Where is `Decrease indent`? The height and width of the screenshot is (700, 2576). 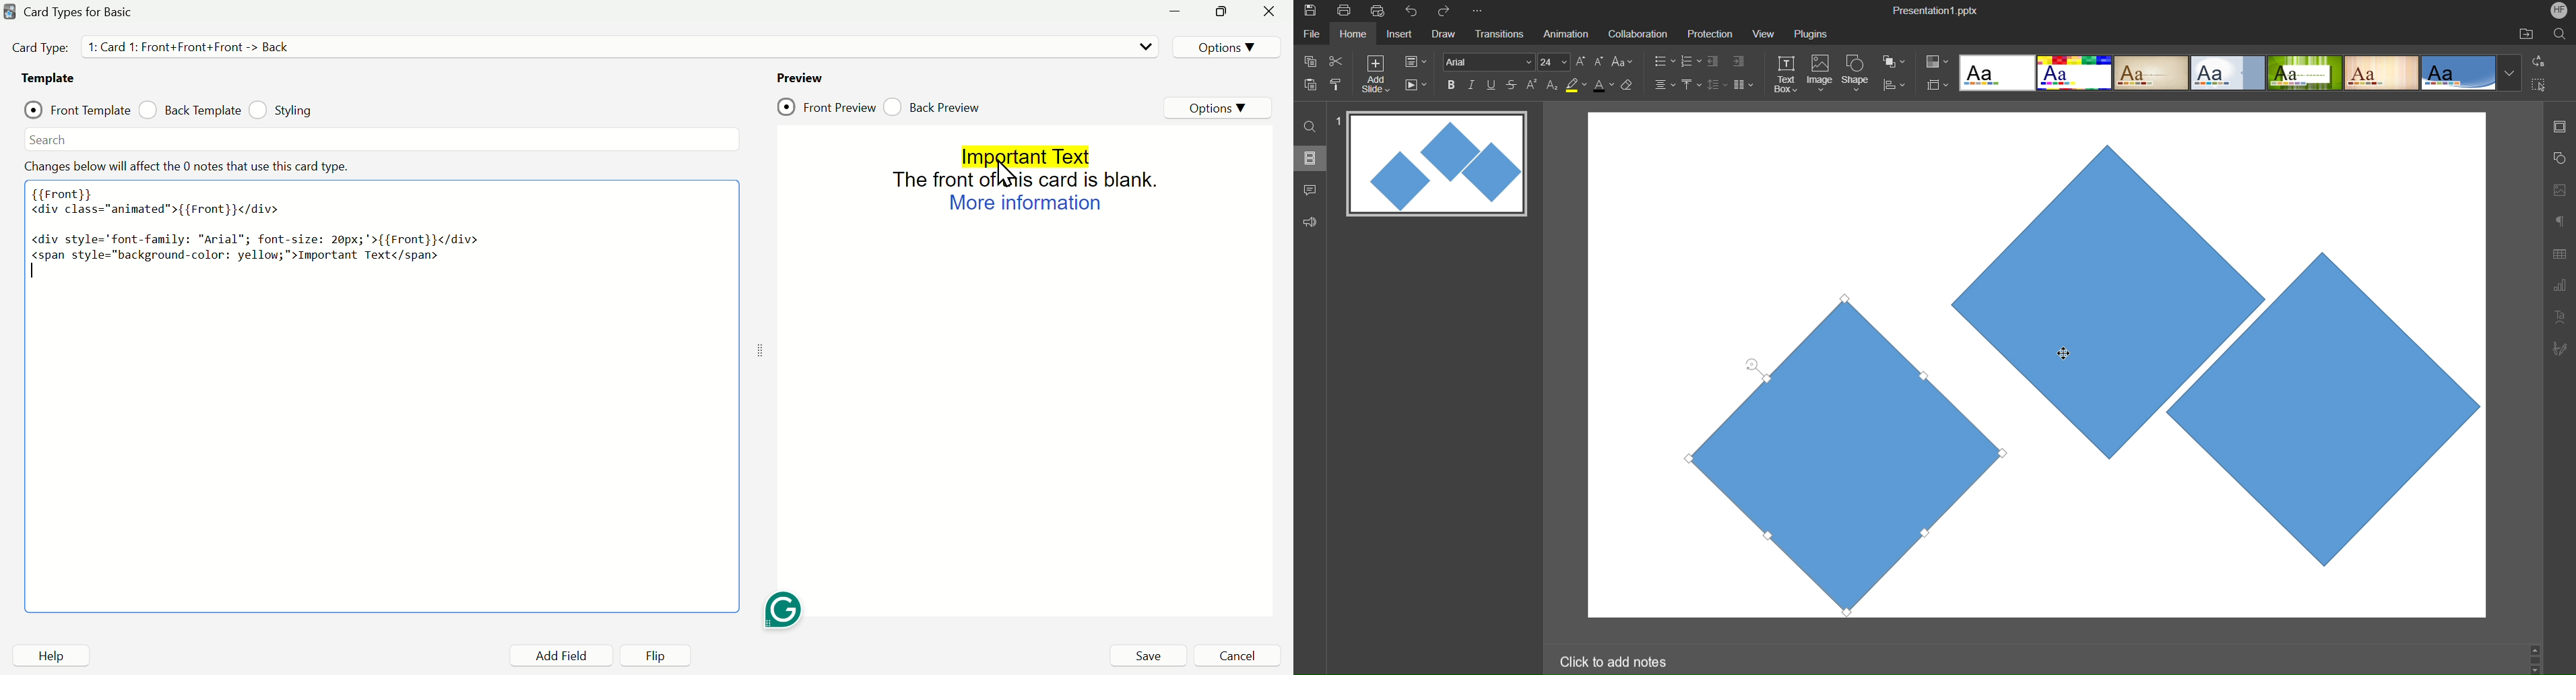
Decrease indent is located at coordinates (1716, 63).